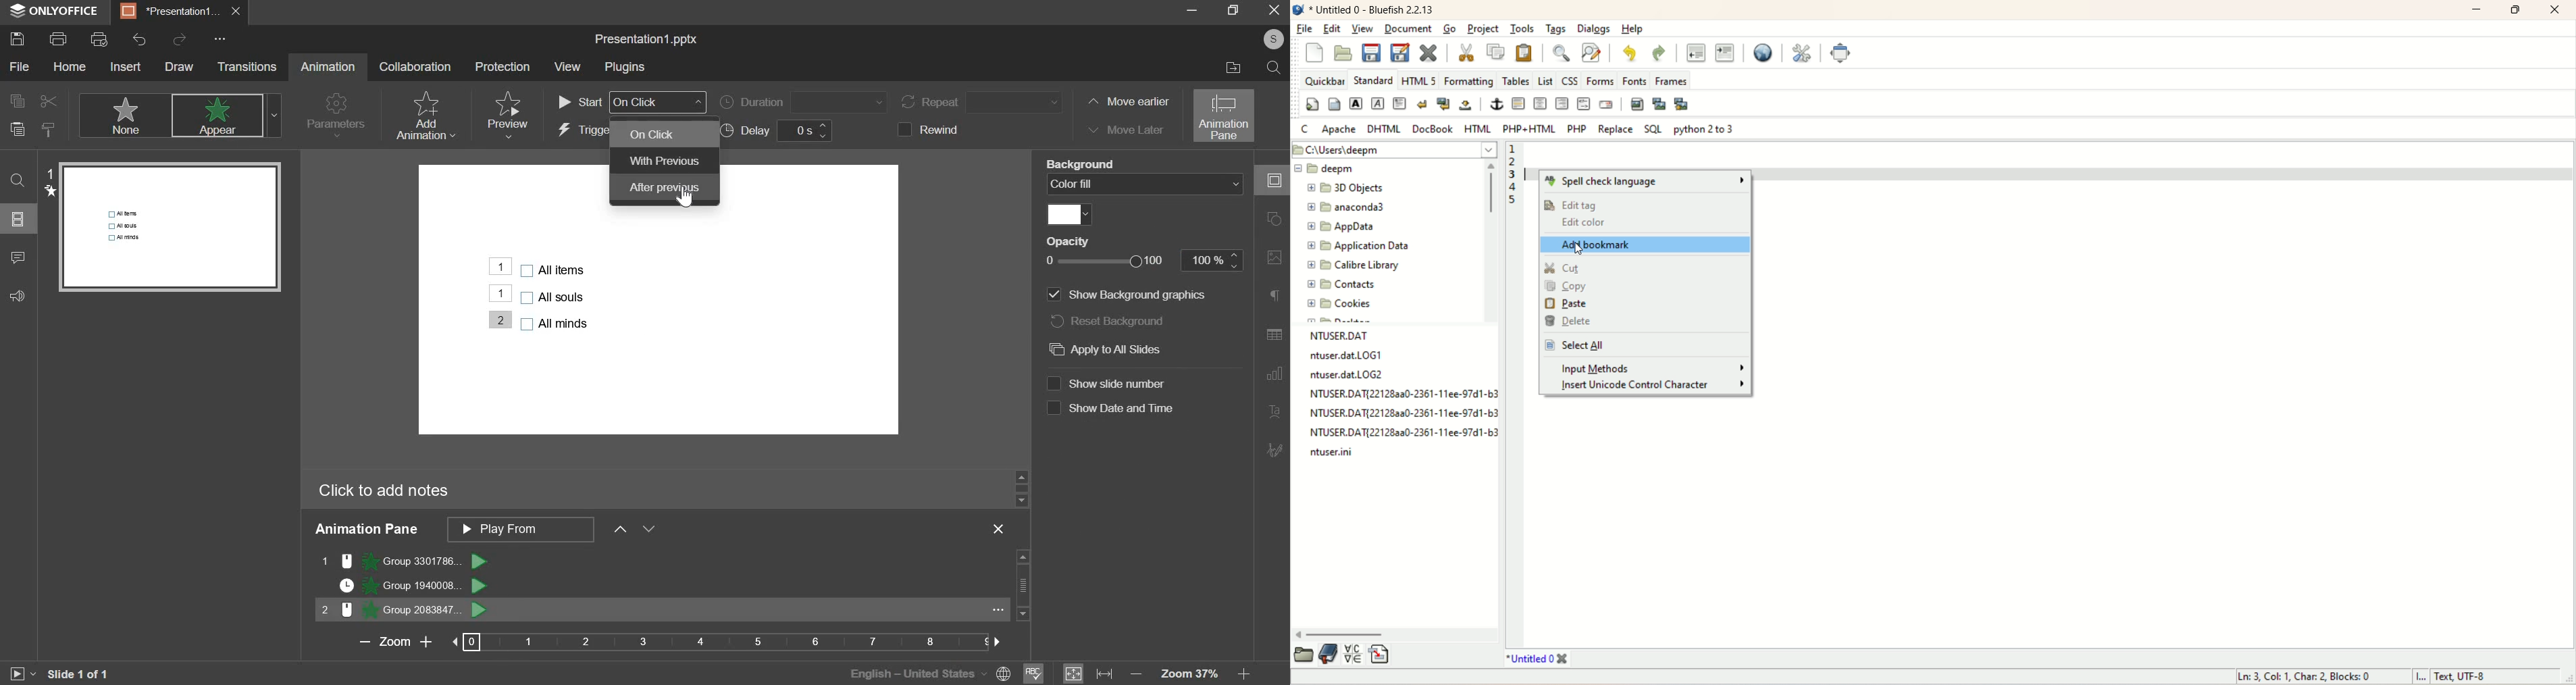 Image resolution: width=2576 pixels, height=700 pixels. Describe the element at coordinates (1359, 246) in the screenshot. I see `application data` at that location.